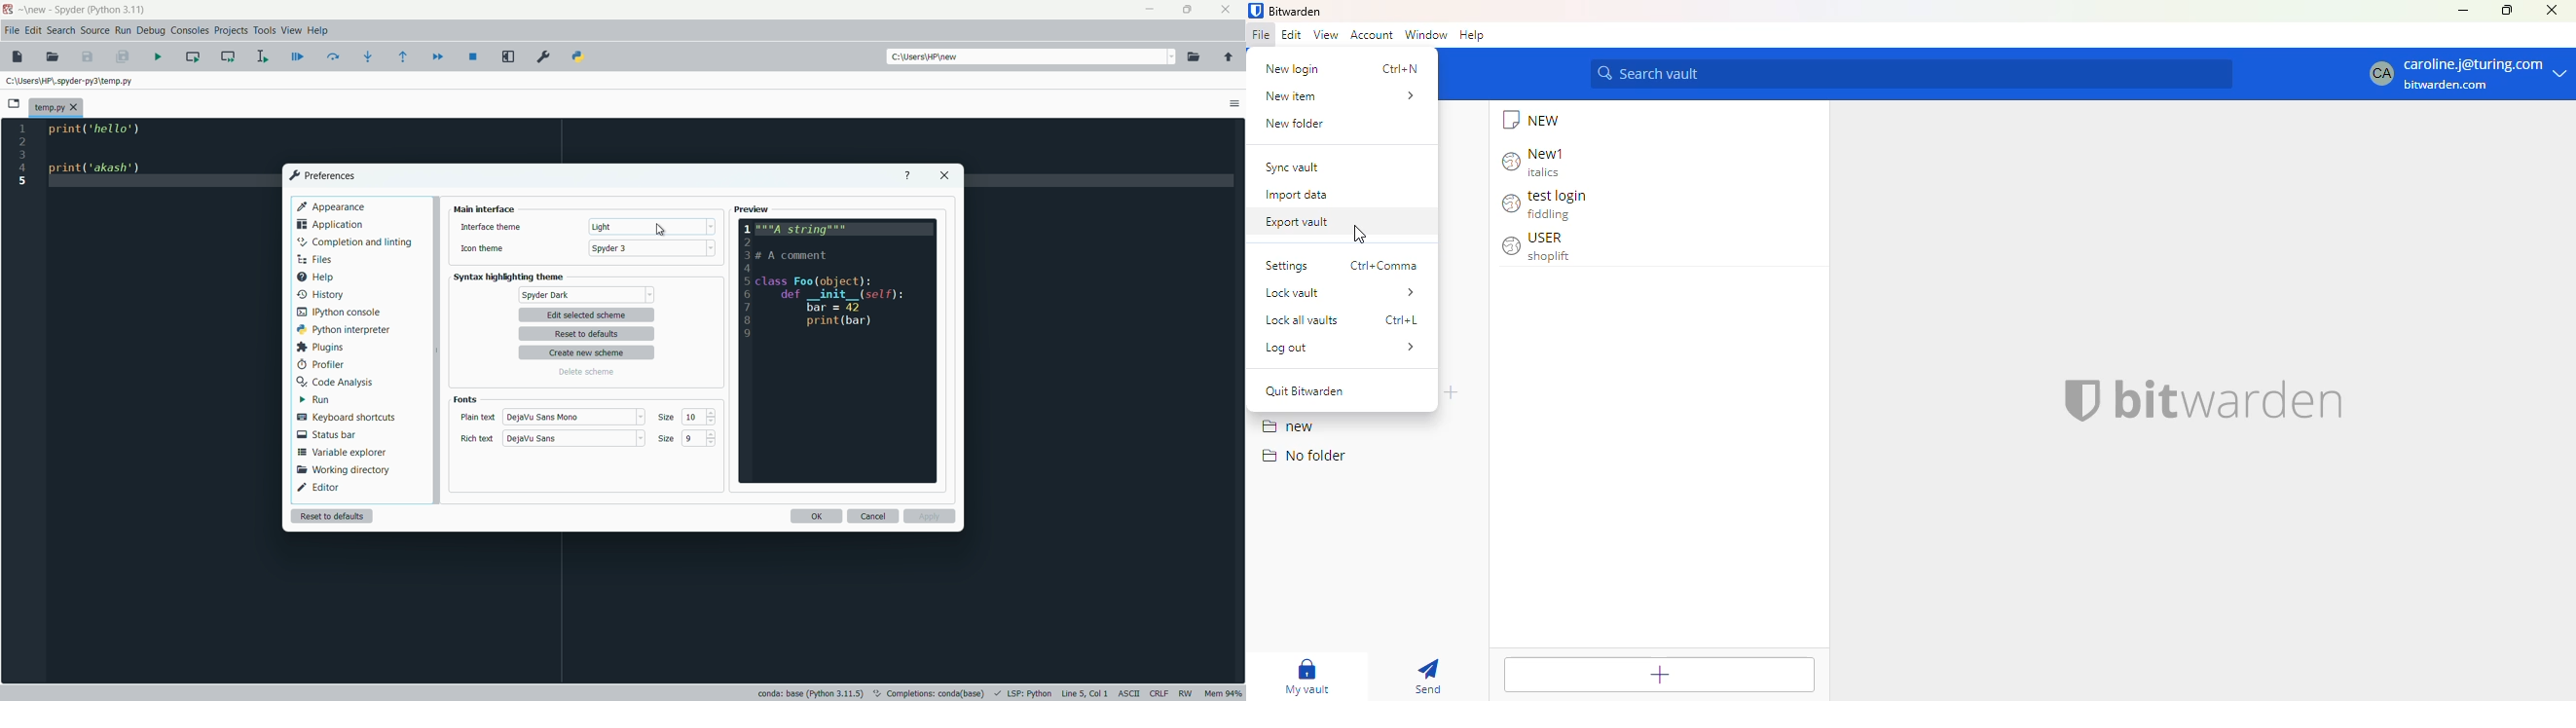 The image size is (2576, 728). I want to click on maximize, so click(1188, 10).